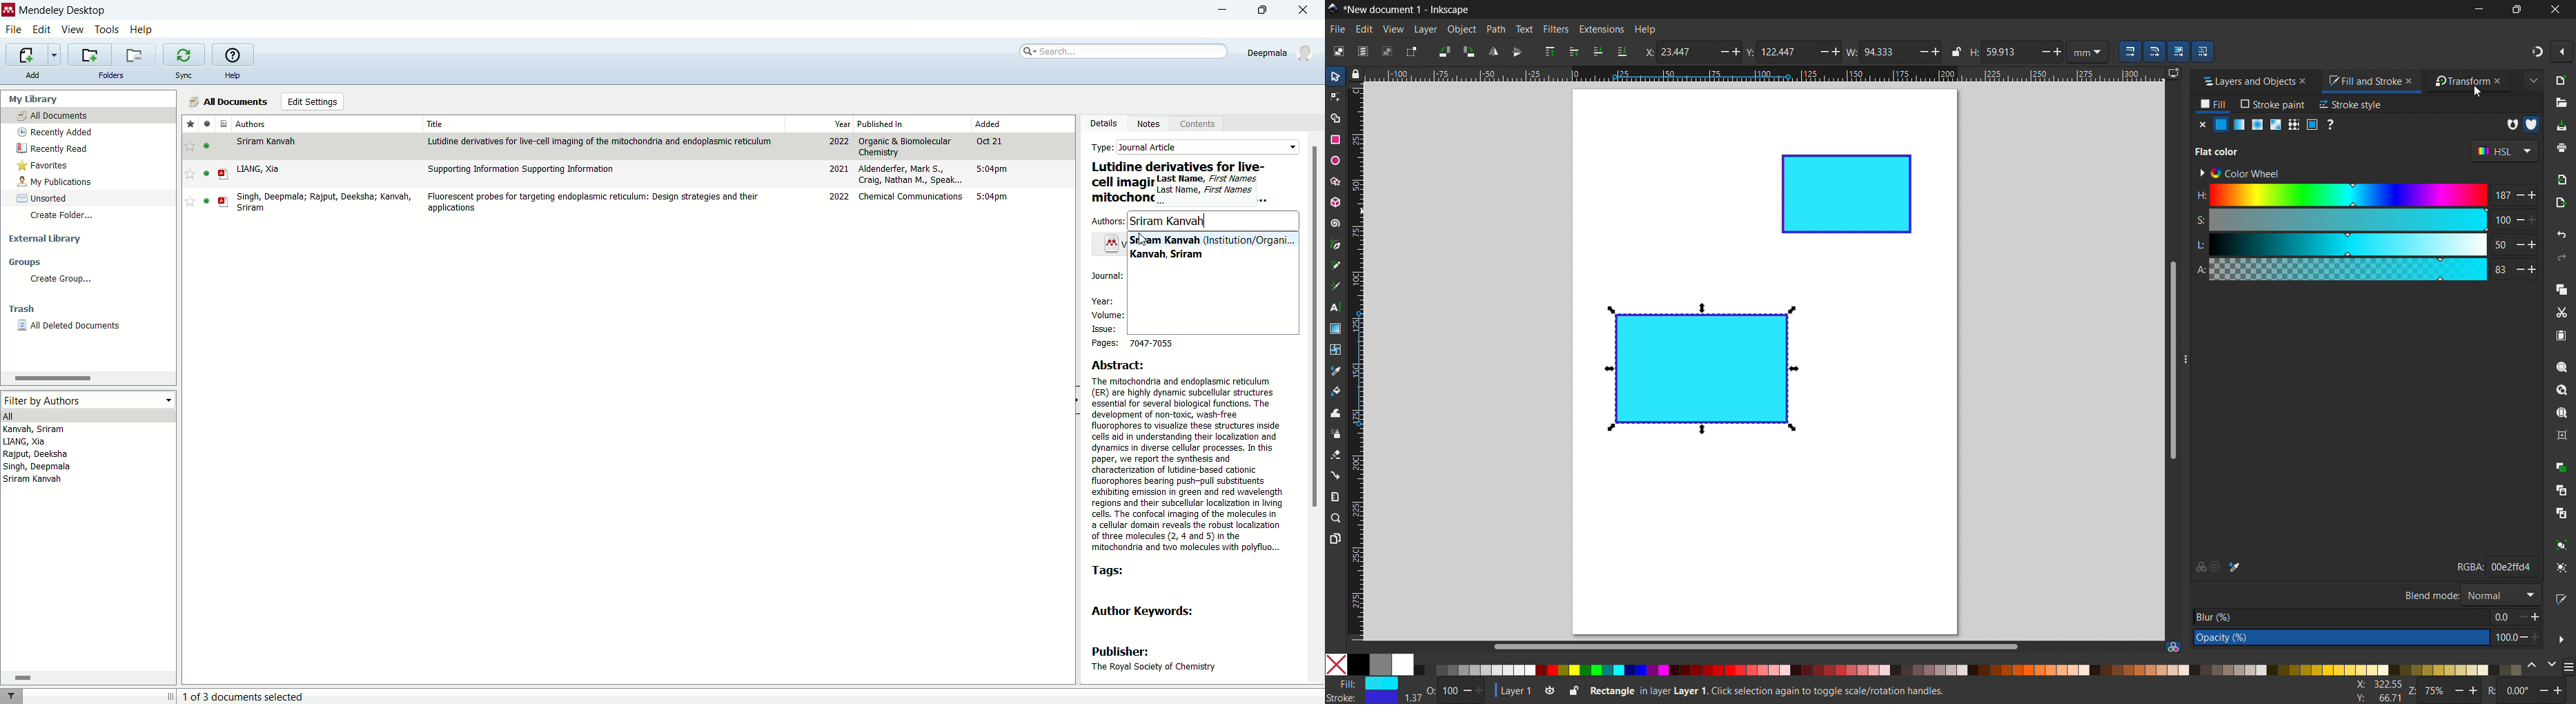  Describe the element at coordinates (2258, 125) in the screenshot. I see `radial gradient` at that location.